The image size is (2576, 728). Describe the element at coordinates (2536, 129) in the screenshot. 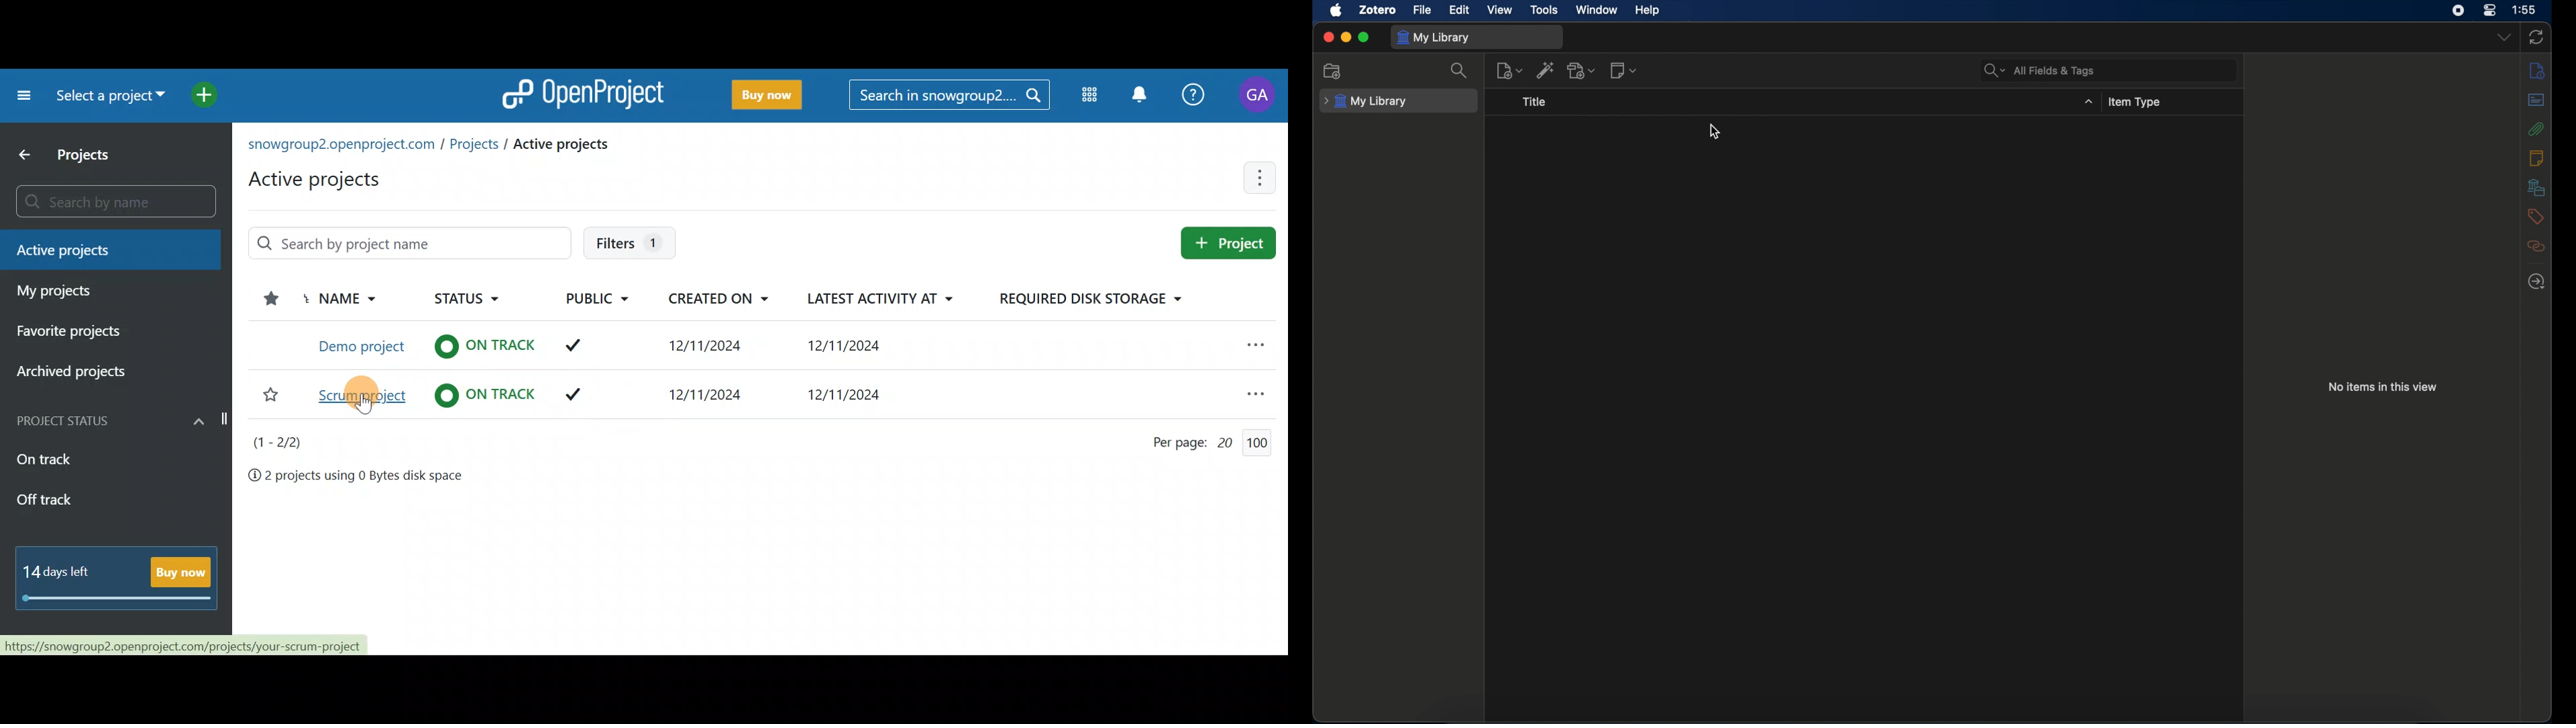

I see `attachments` at that location.